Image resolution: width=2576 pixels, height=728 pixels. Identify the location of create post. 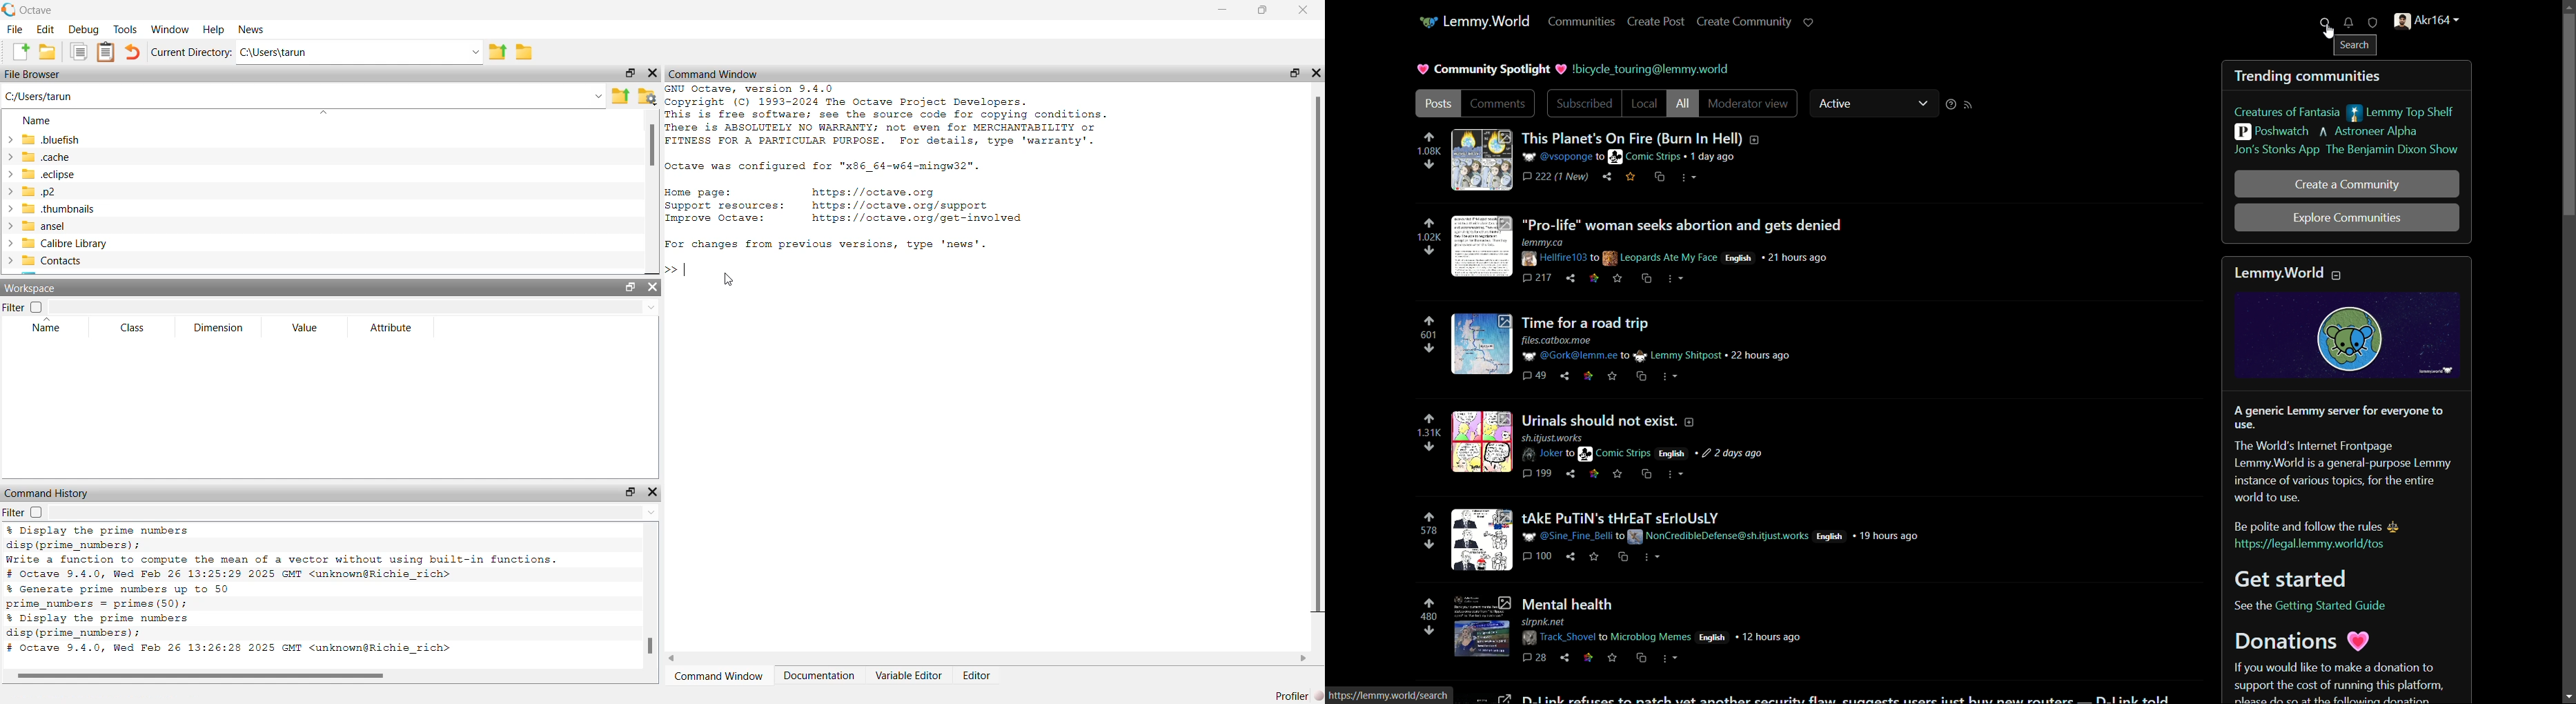
(1658, 22).